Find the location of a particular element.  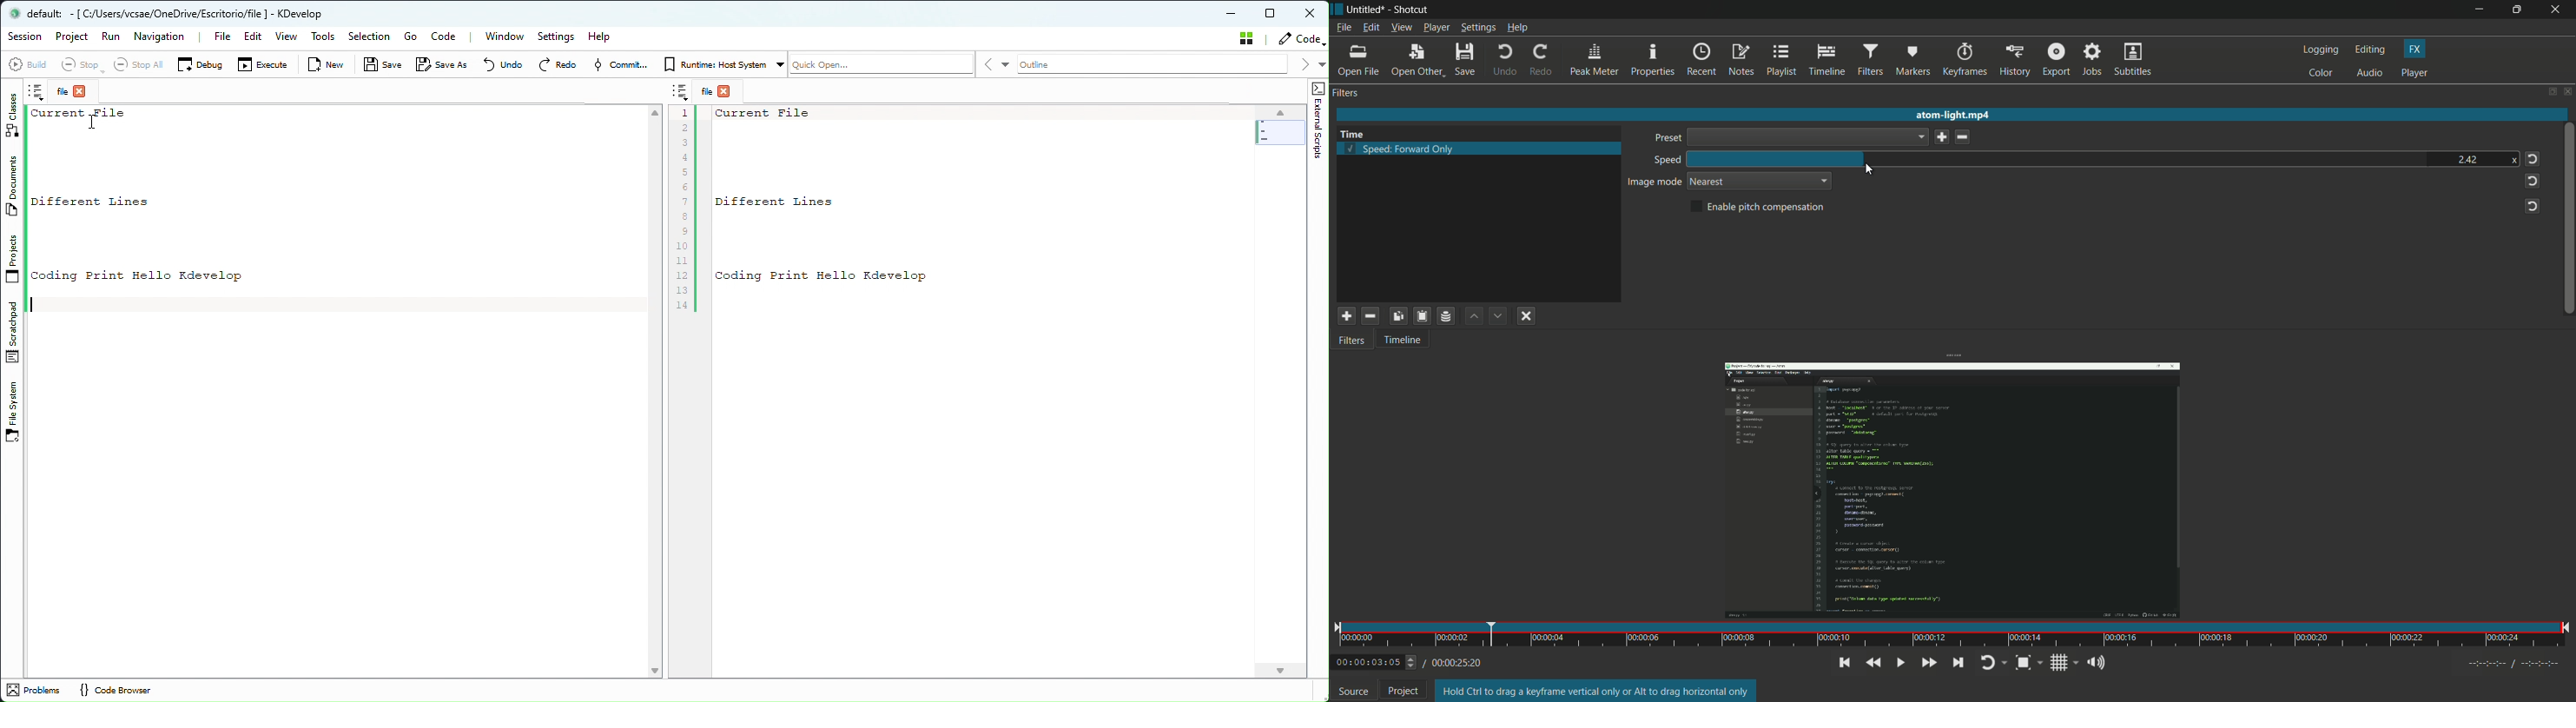

text - current file different likes coding print hello kdevelop is located at coordinates (149, 193).